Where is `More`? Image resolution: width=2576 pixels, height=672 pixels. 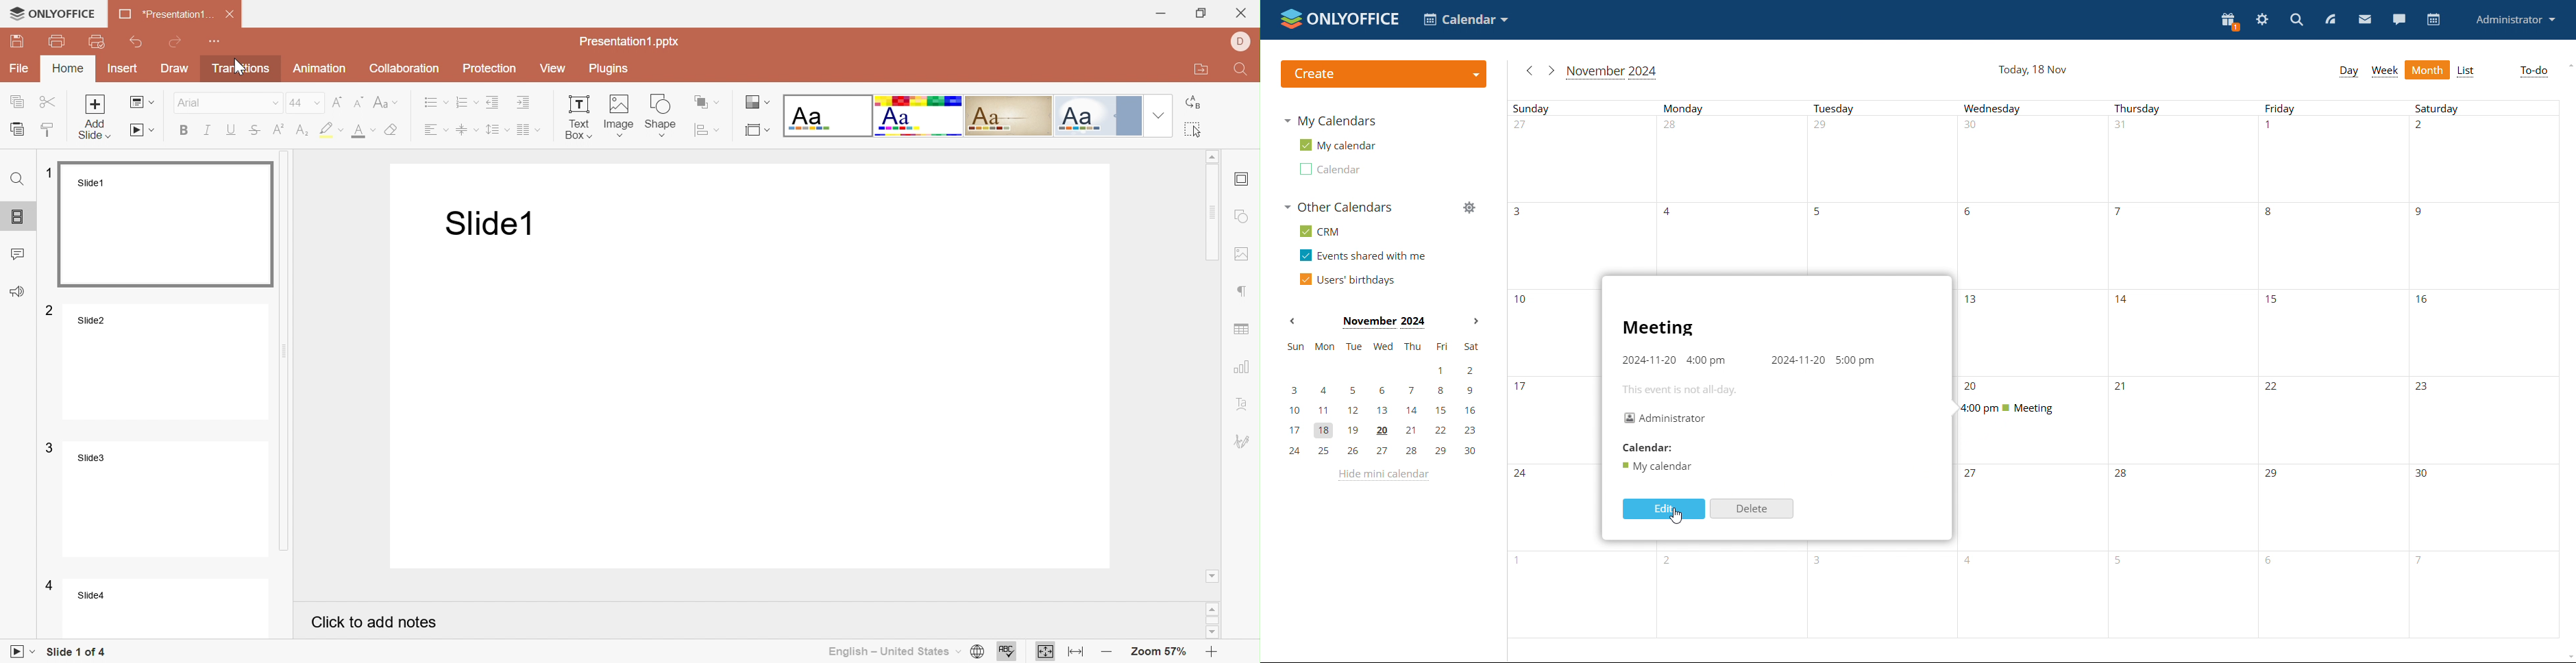
More is located at coordinates (1160, 114).